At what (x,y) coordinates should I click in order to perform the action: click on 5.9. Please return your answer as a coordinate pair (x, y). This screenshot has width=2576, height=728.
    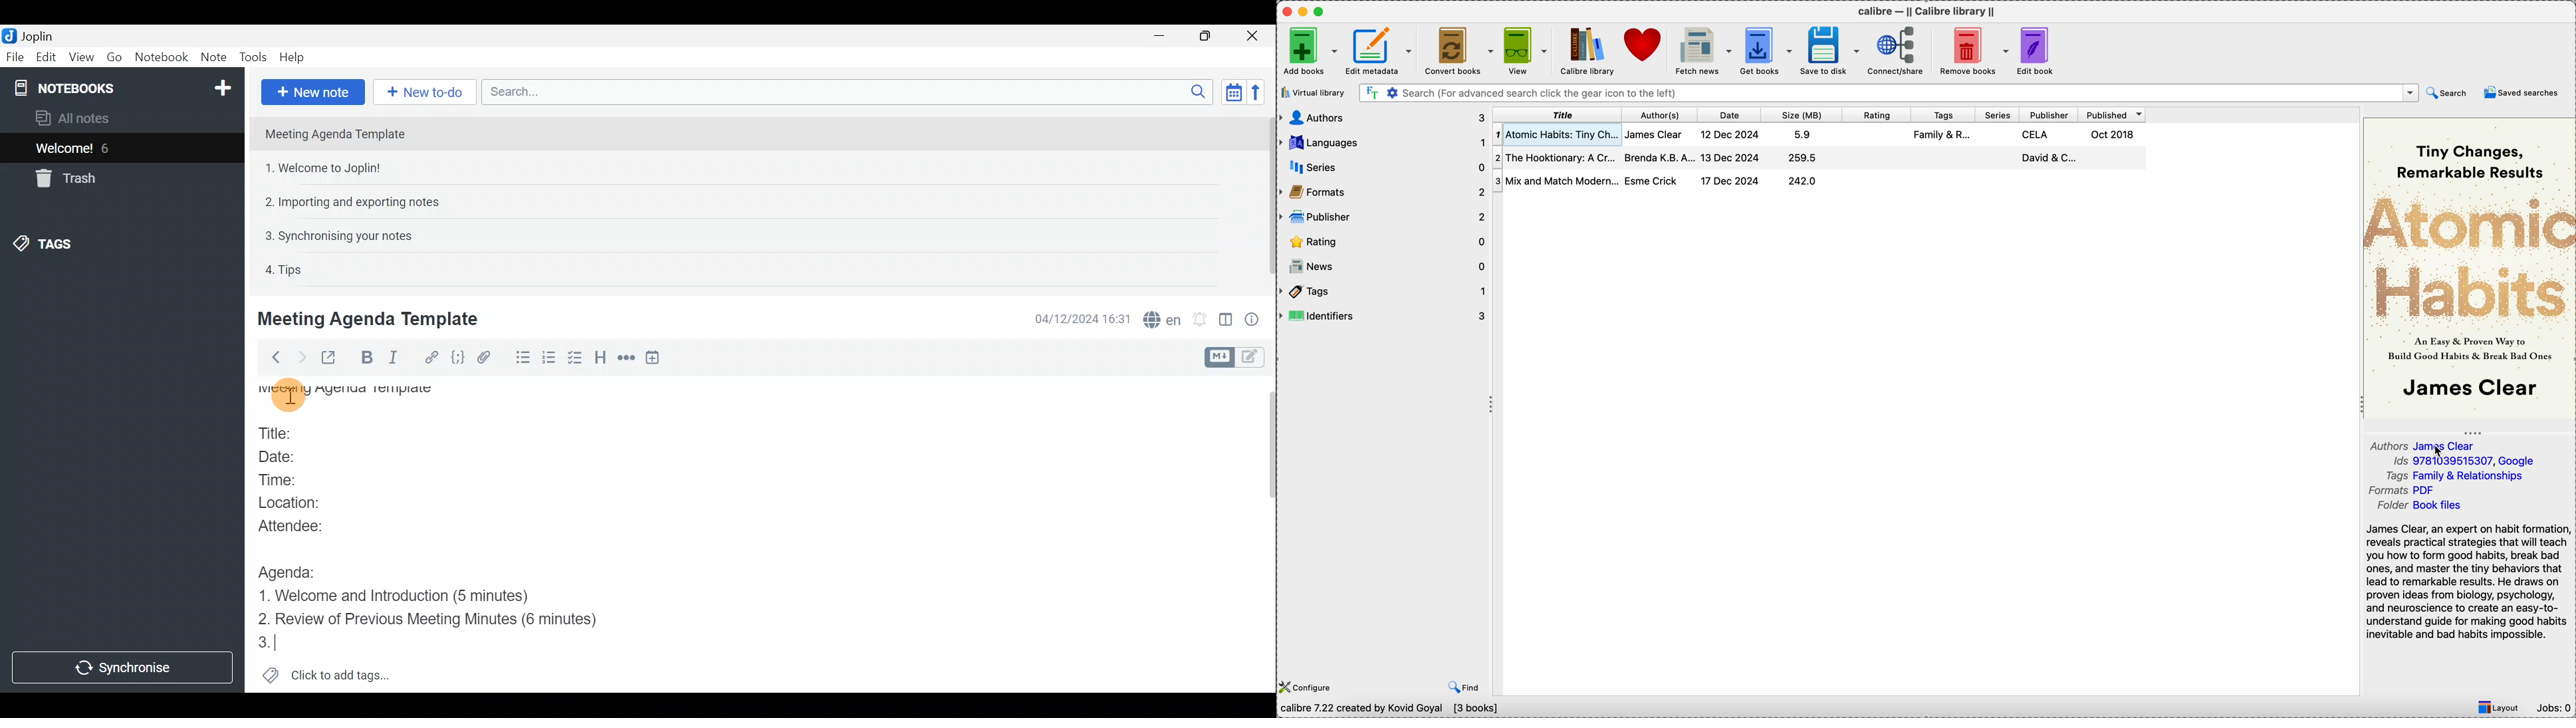
    Looking at the image, I should click on (1802, 134).